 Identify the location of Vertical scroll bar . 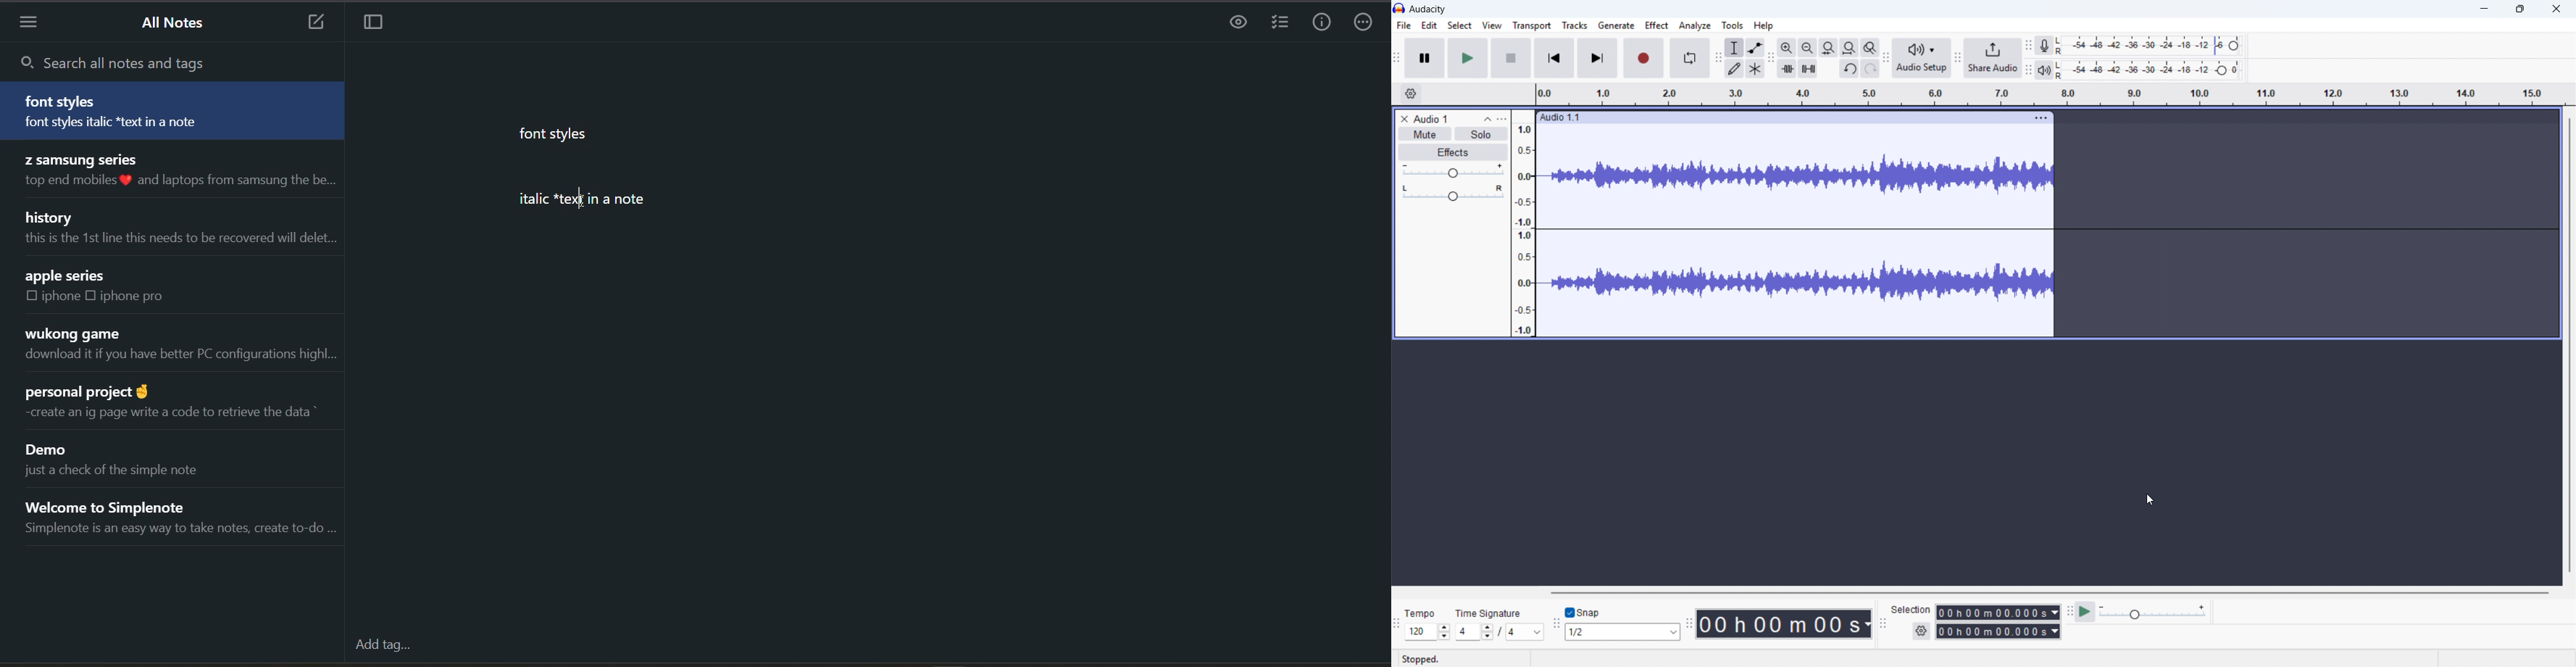
(2570, 345).